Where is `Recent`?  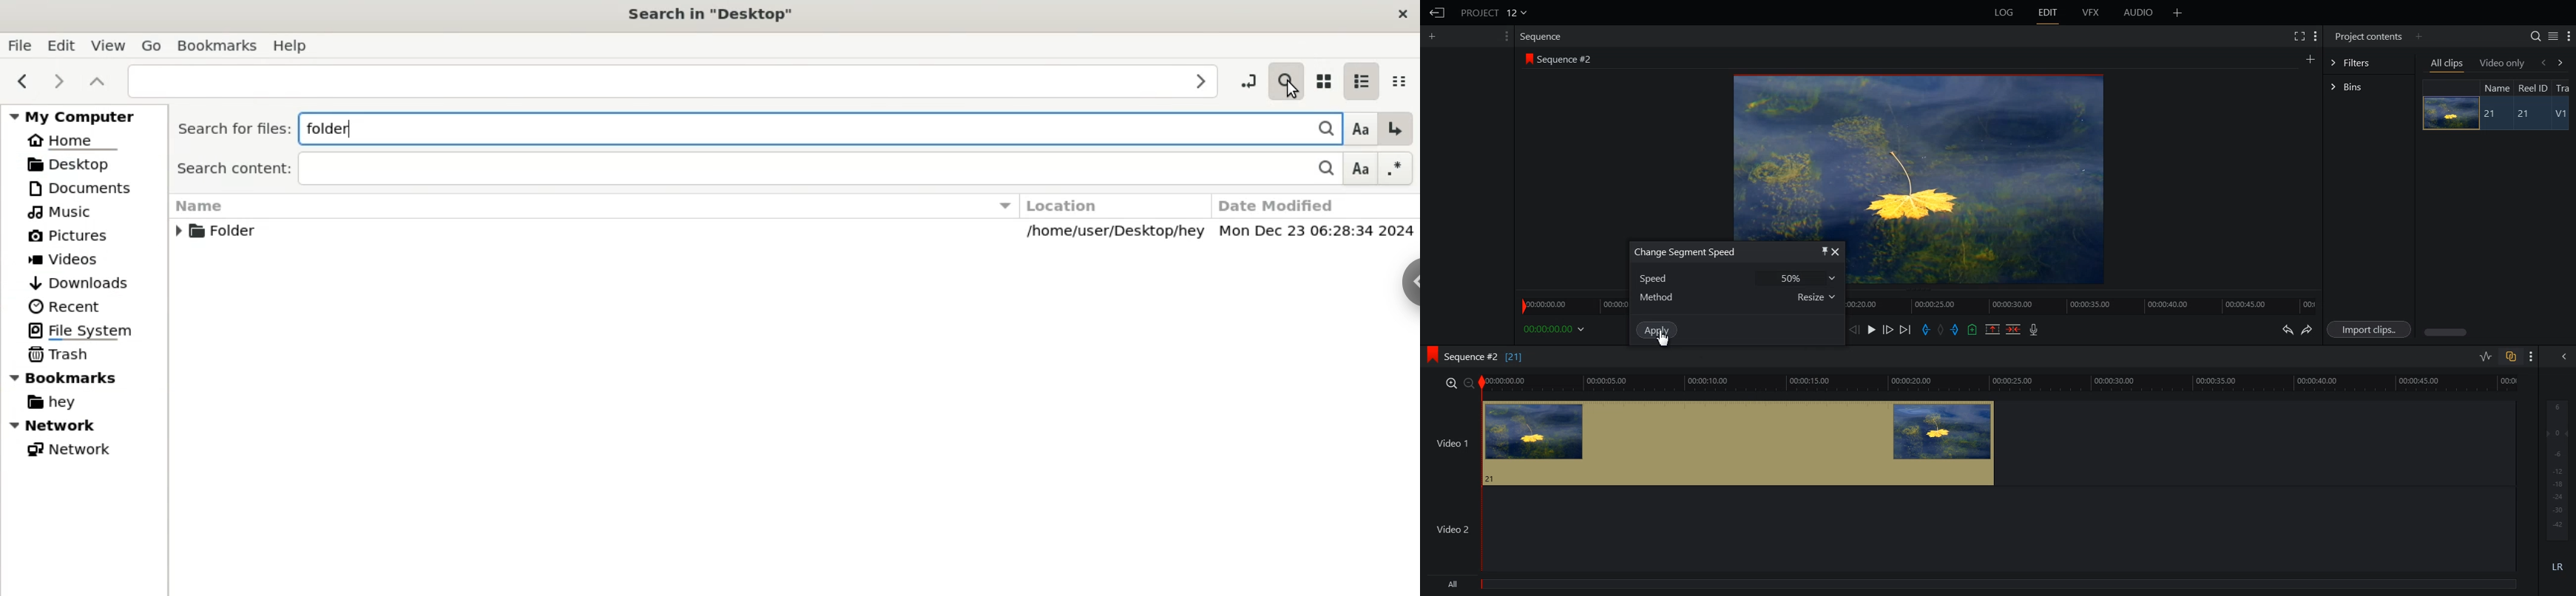 Recent is located at coordinates (74, 307).